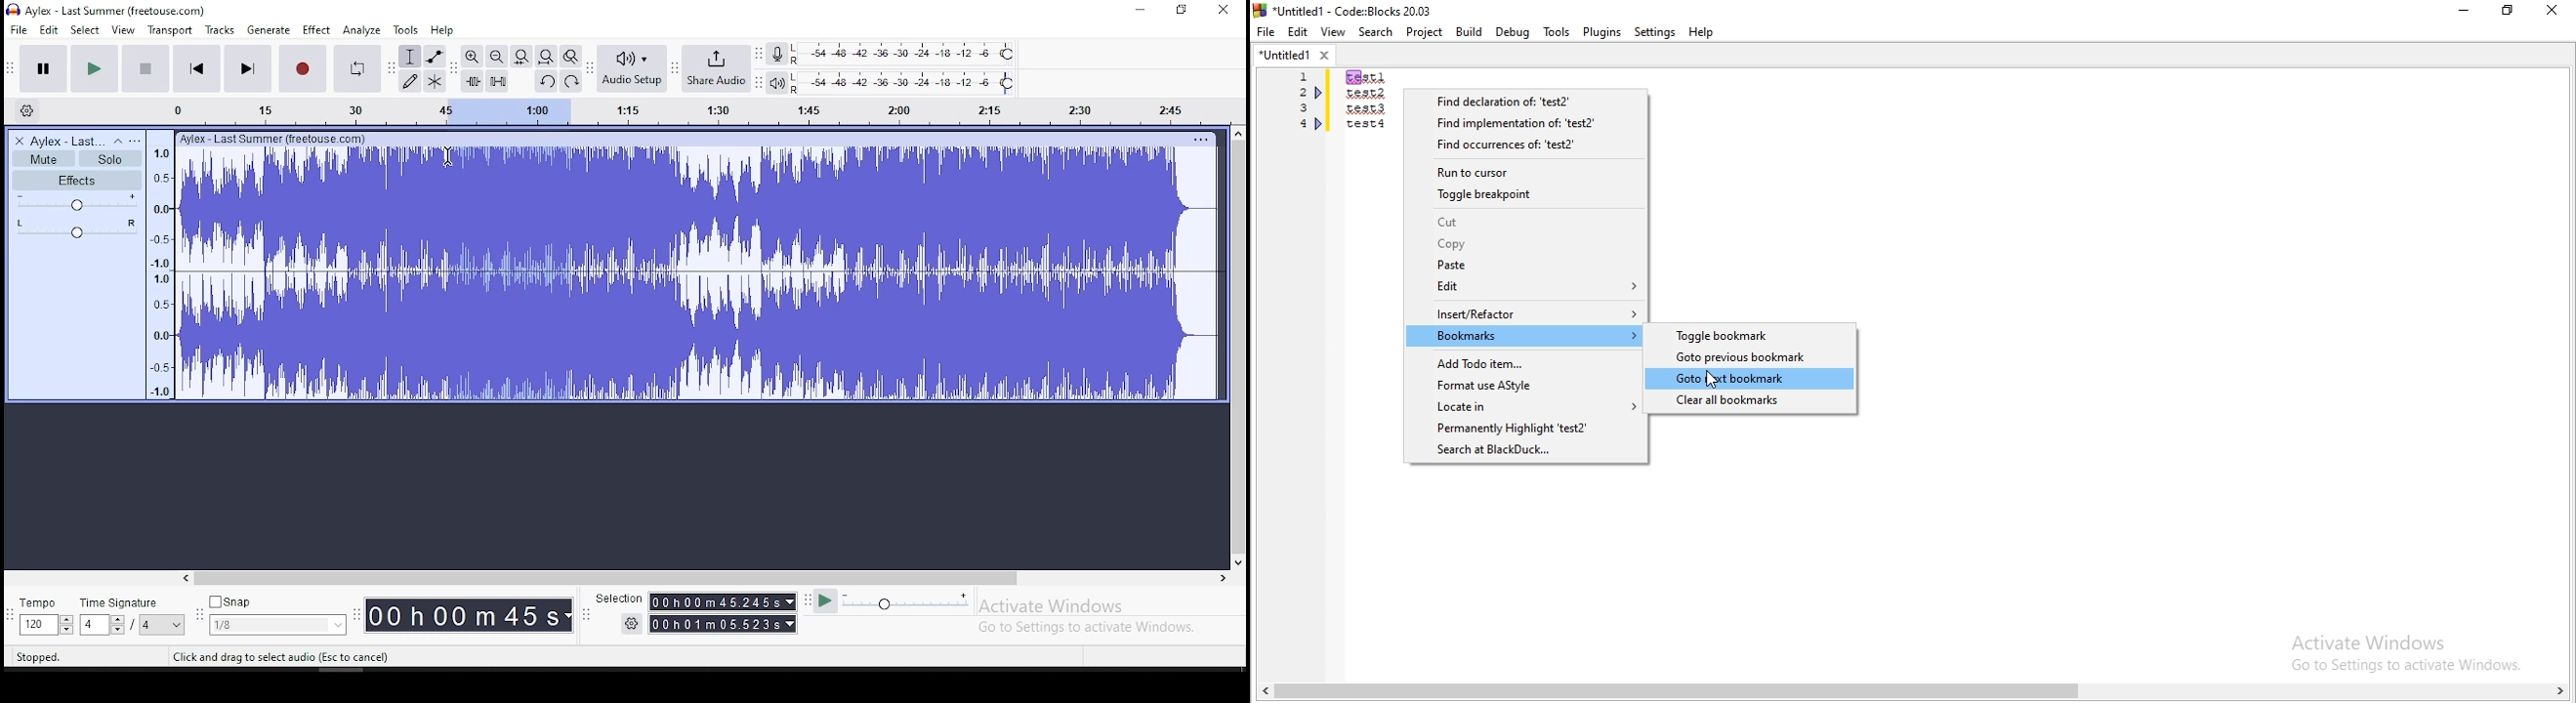 This screenshot has height=728, width=2576. Describe the element at coordinates (49, 30) in the screenshot. I see `edit` at that location.